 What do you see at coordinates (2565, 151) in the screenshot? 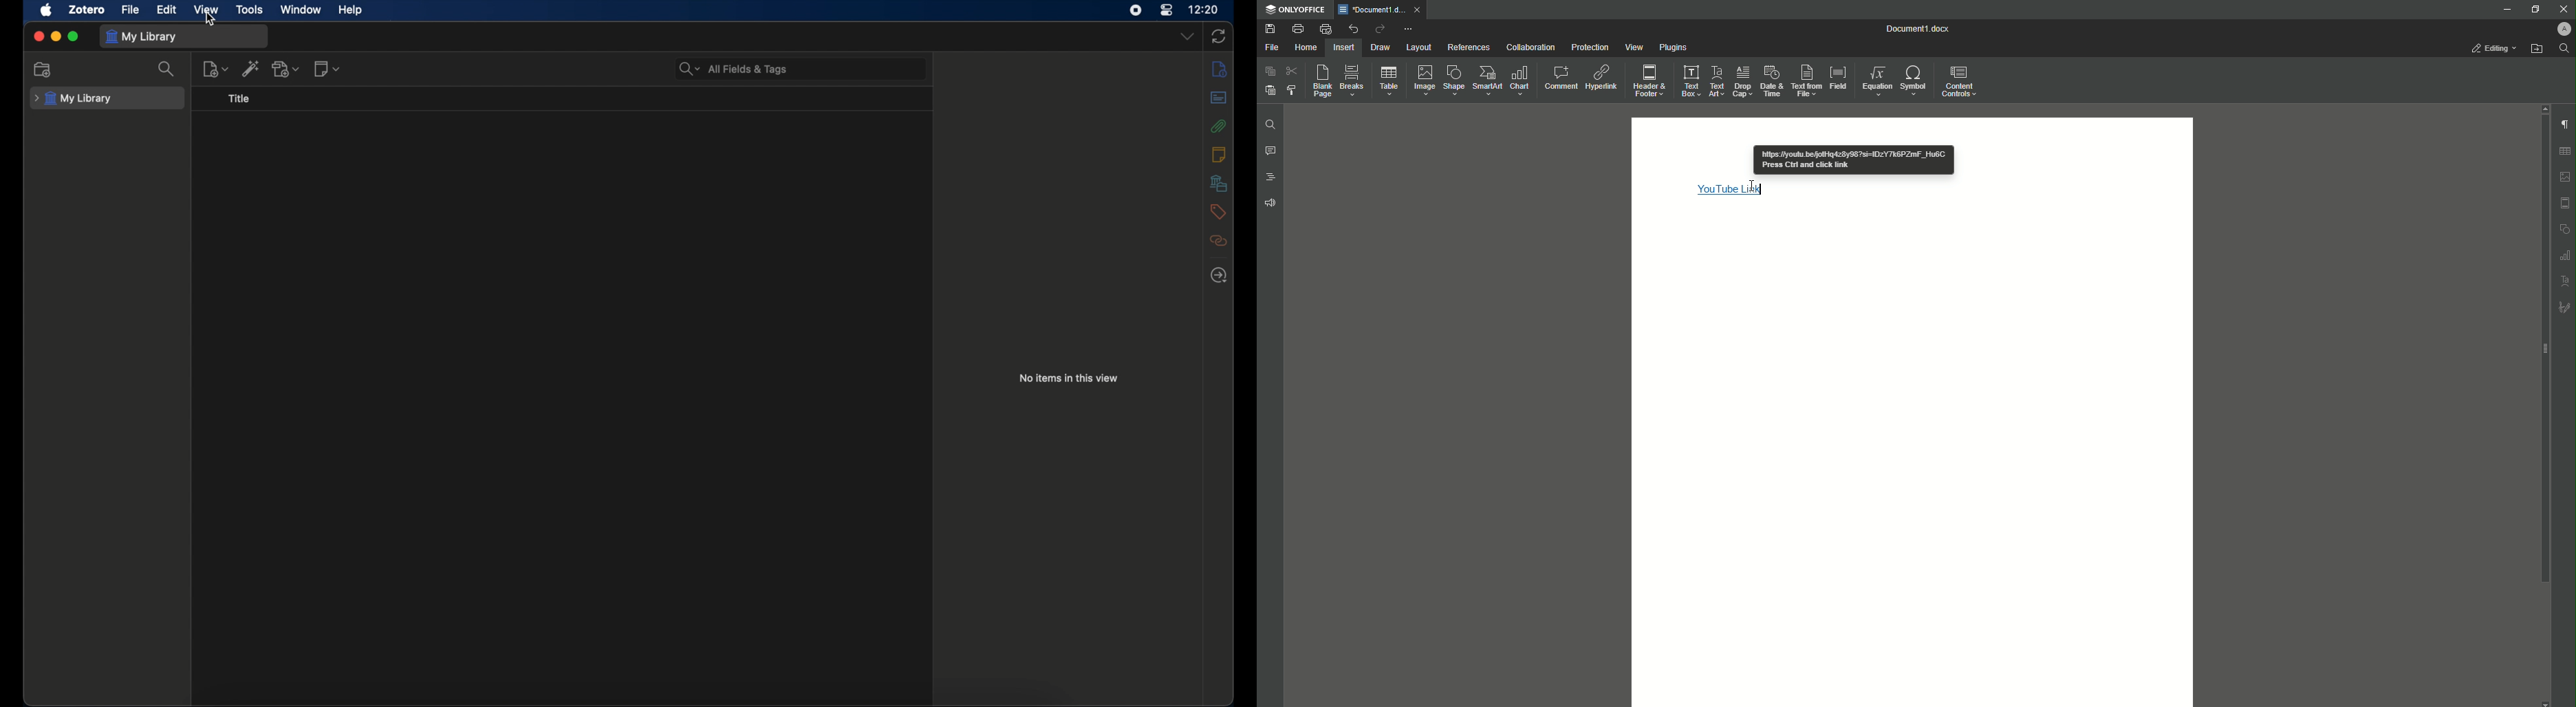
I see `Table settings` at bounding box center [2565, 151].